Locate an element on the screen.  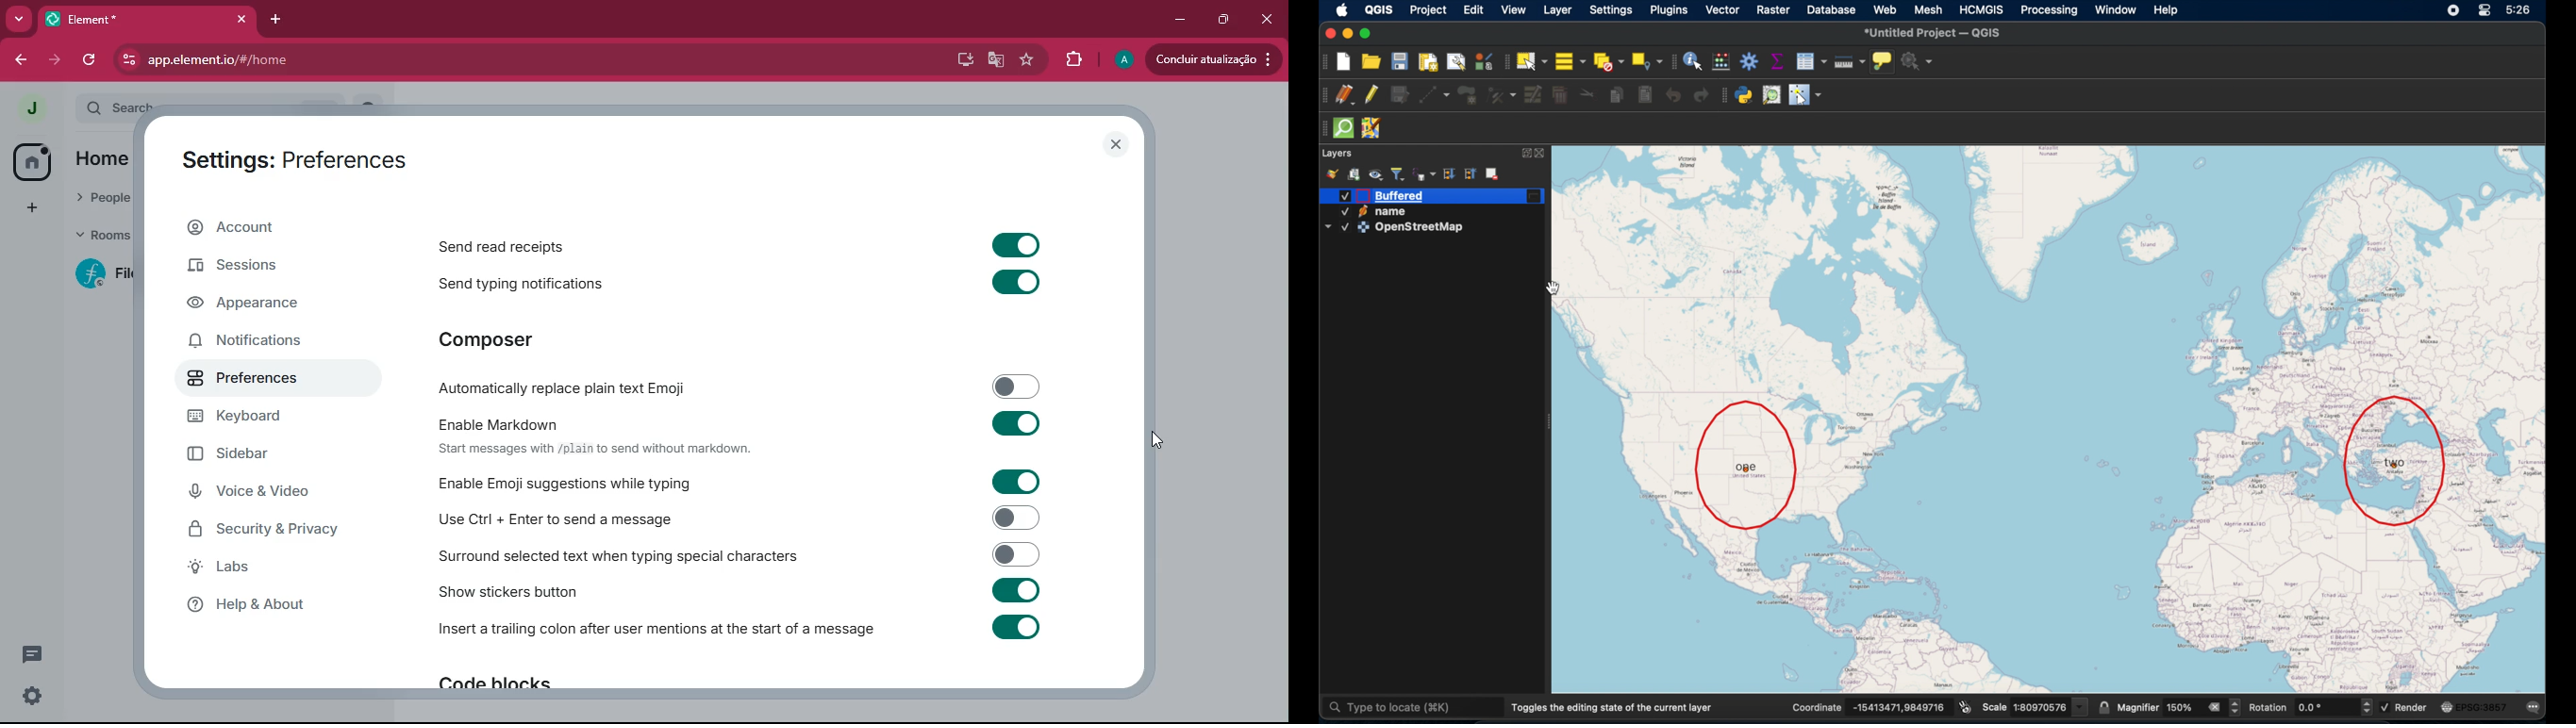
show map tips is located at coordinates (1882, 61).